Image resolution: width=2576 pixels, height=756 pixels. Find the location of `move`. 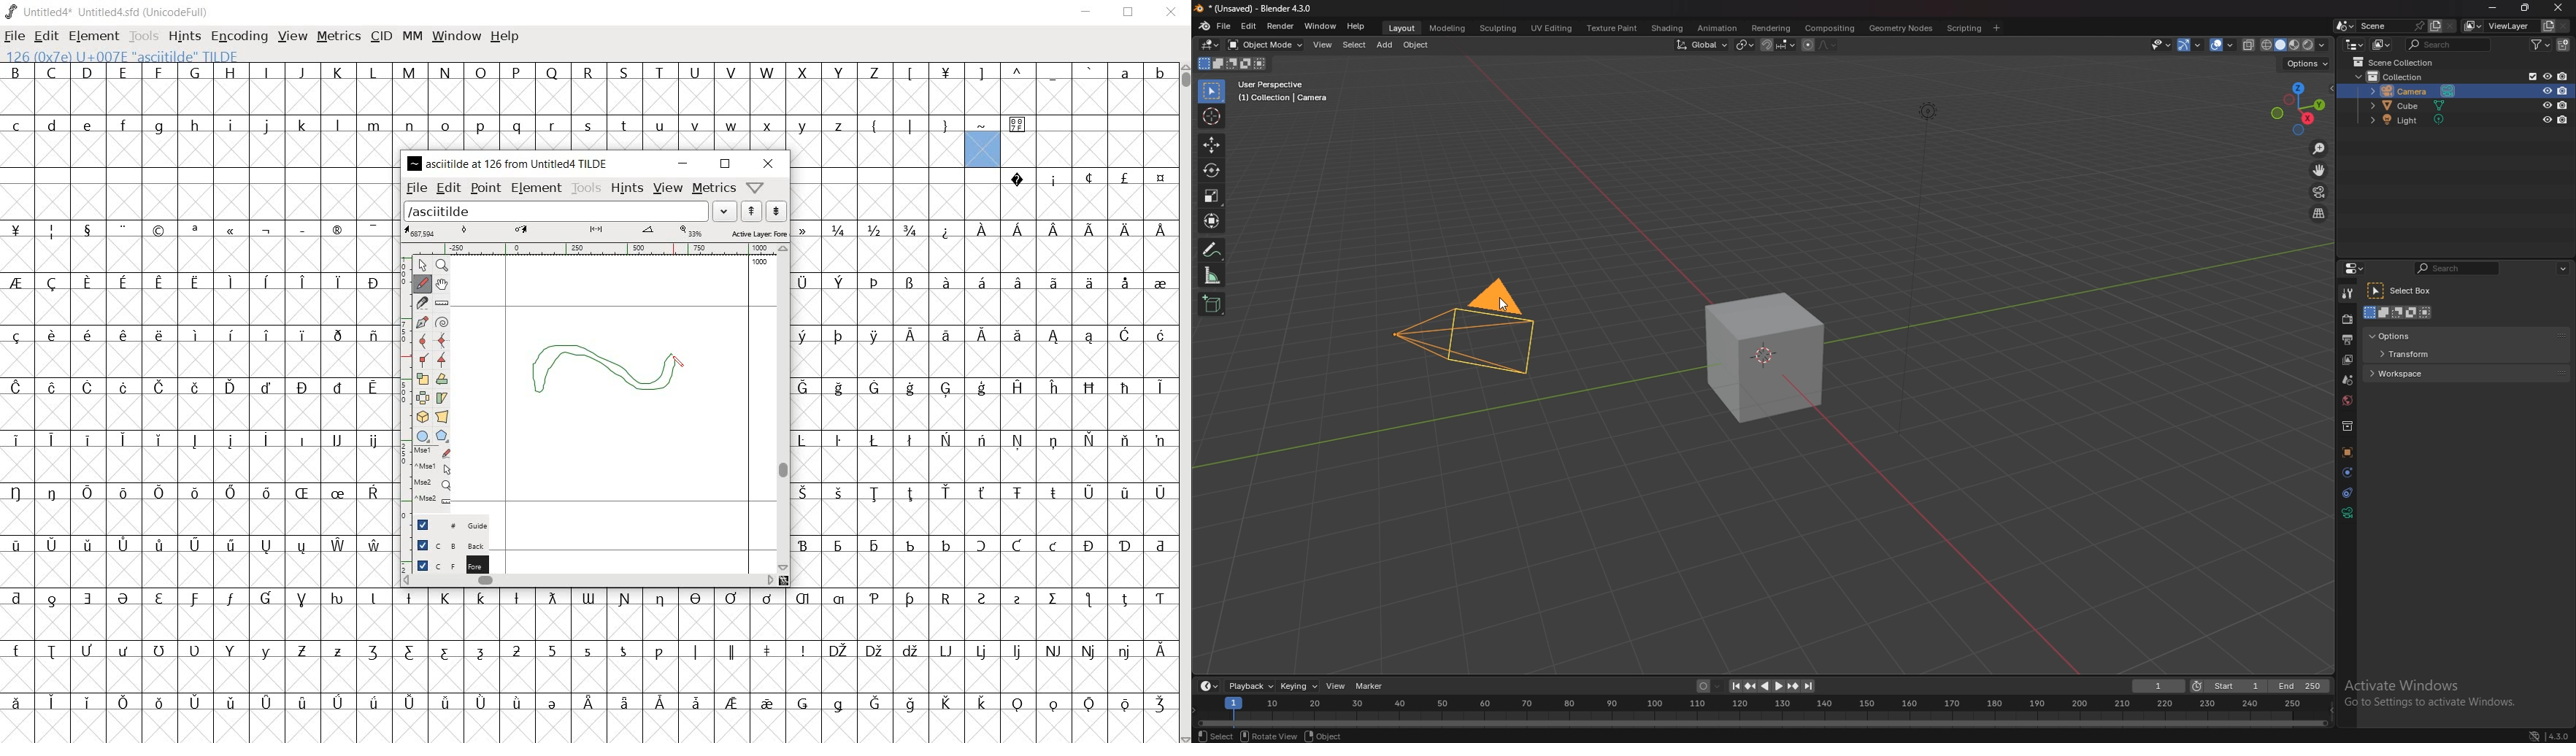

move is located at coordinates (2319, 170).